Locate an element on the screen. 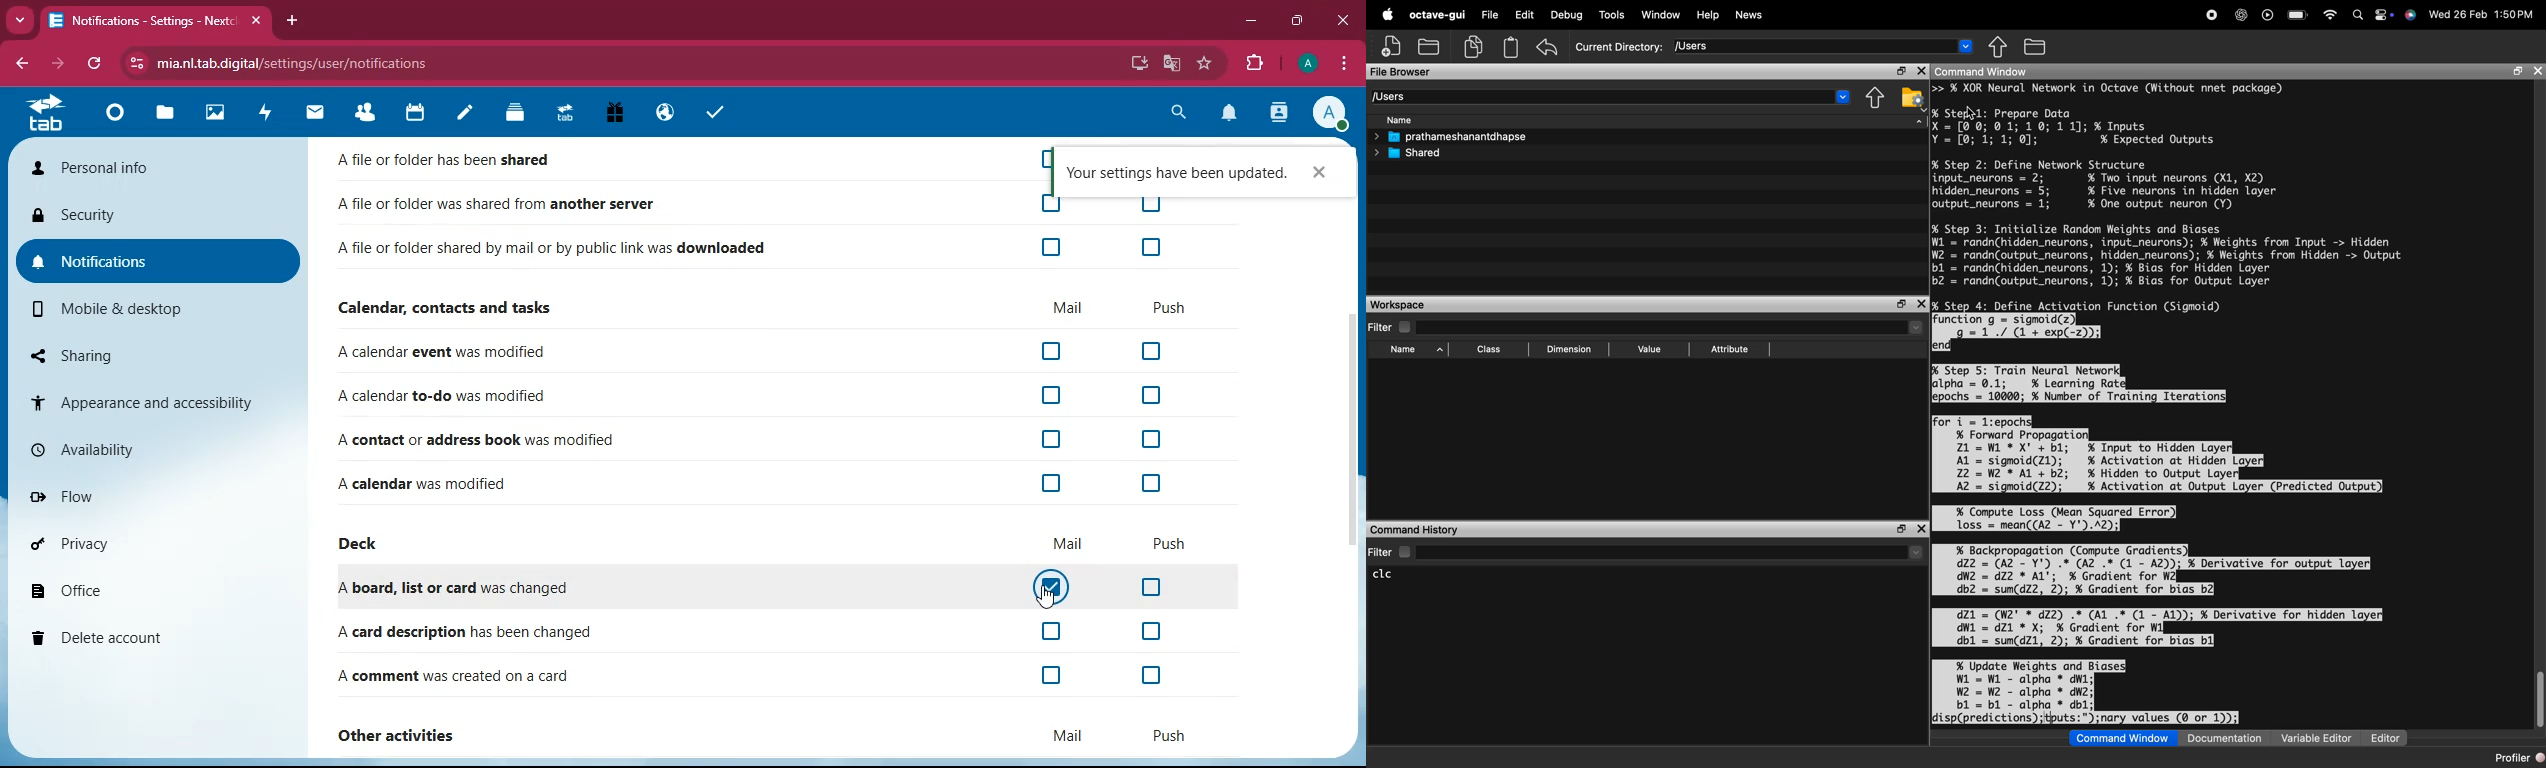 The image size is (2548, 784). notifications is located at coordinates (1226, 114).